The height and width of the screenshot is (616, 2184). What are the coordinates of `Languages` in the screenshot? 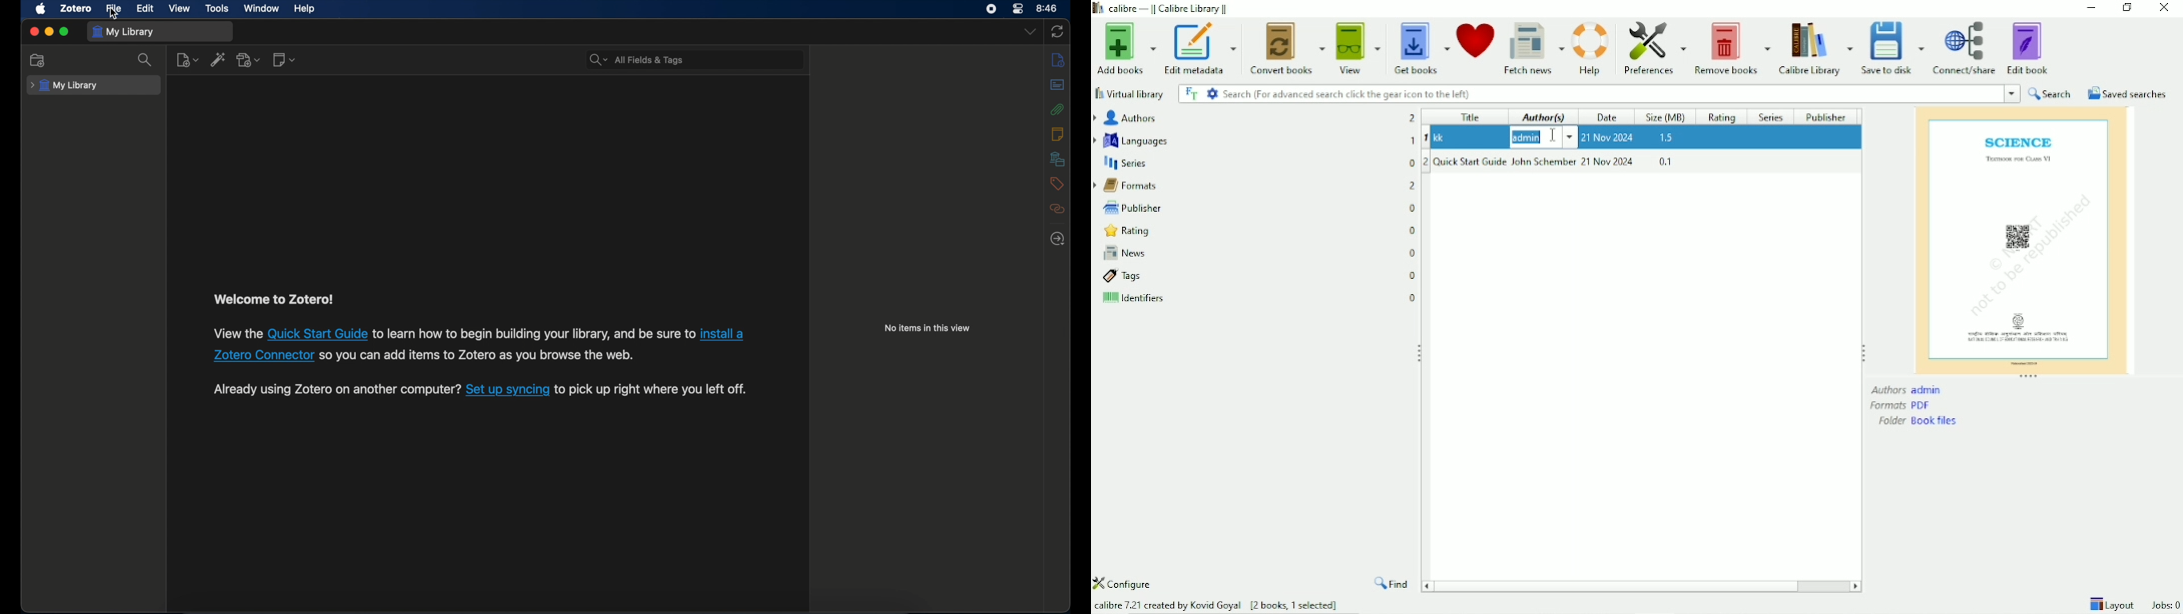 It's located at (1253, 141).